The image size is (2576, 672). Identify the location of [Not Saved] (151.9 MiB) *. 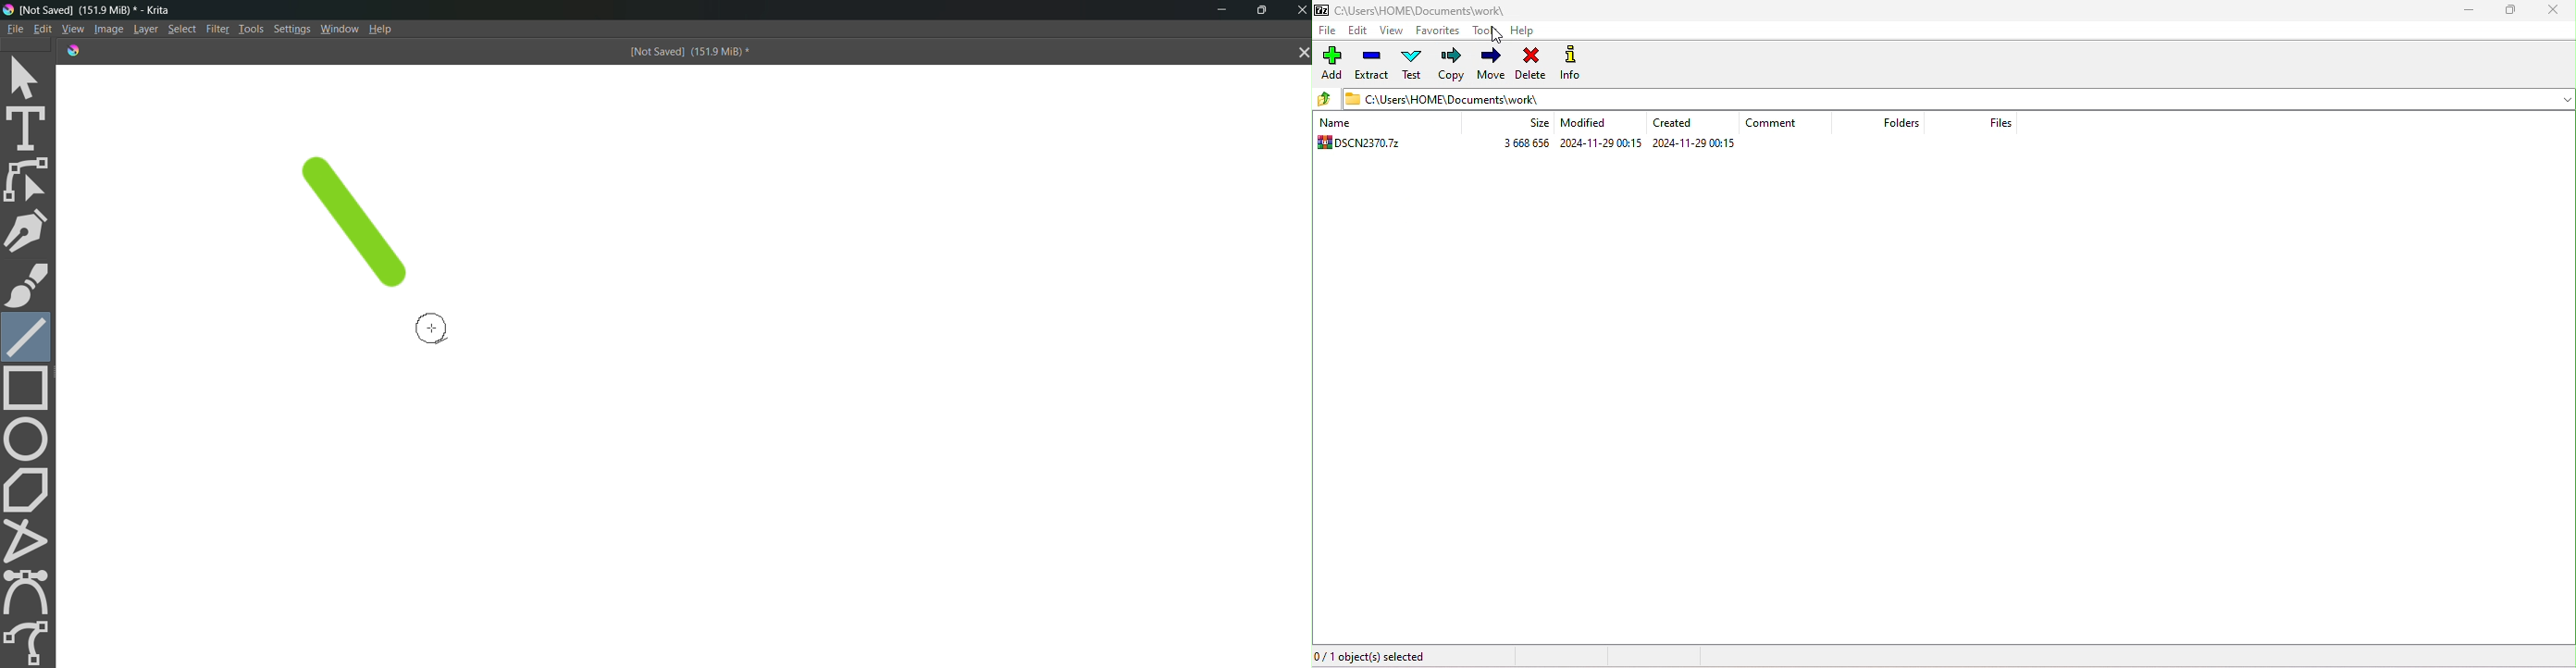
(687, 53).